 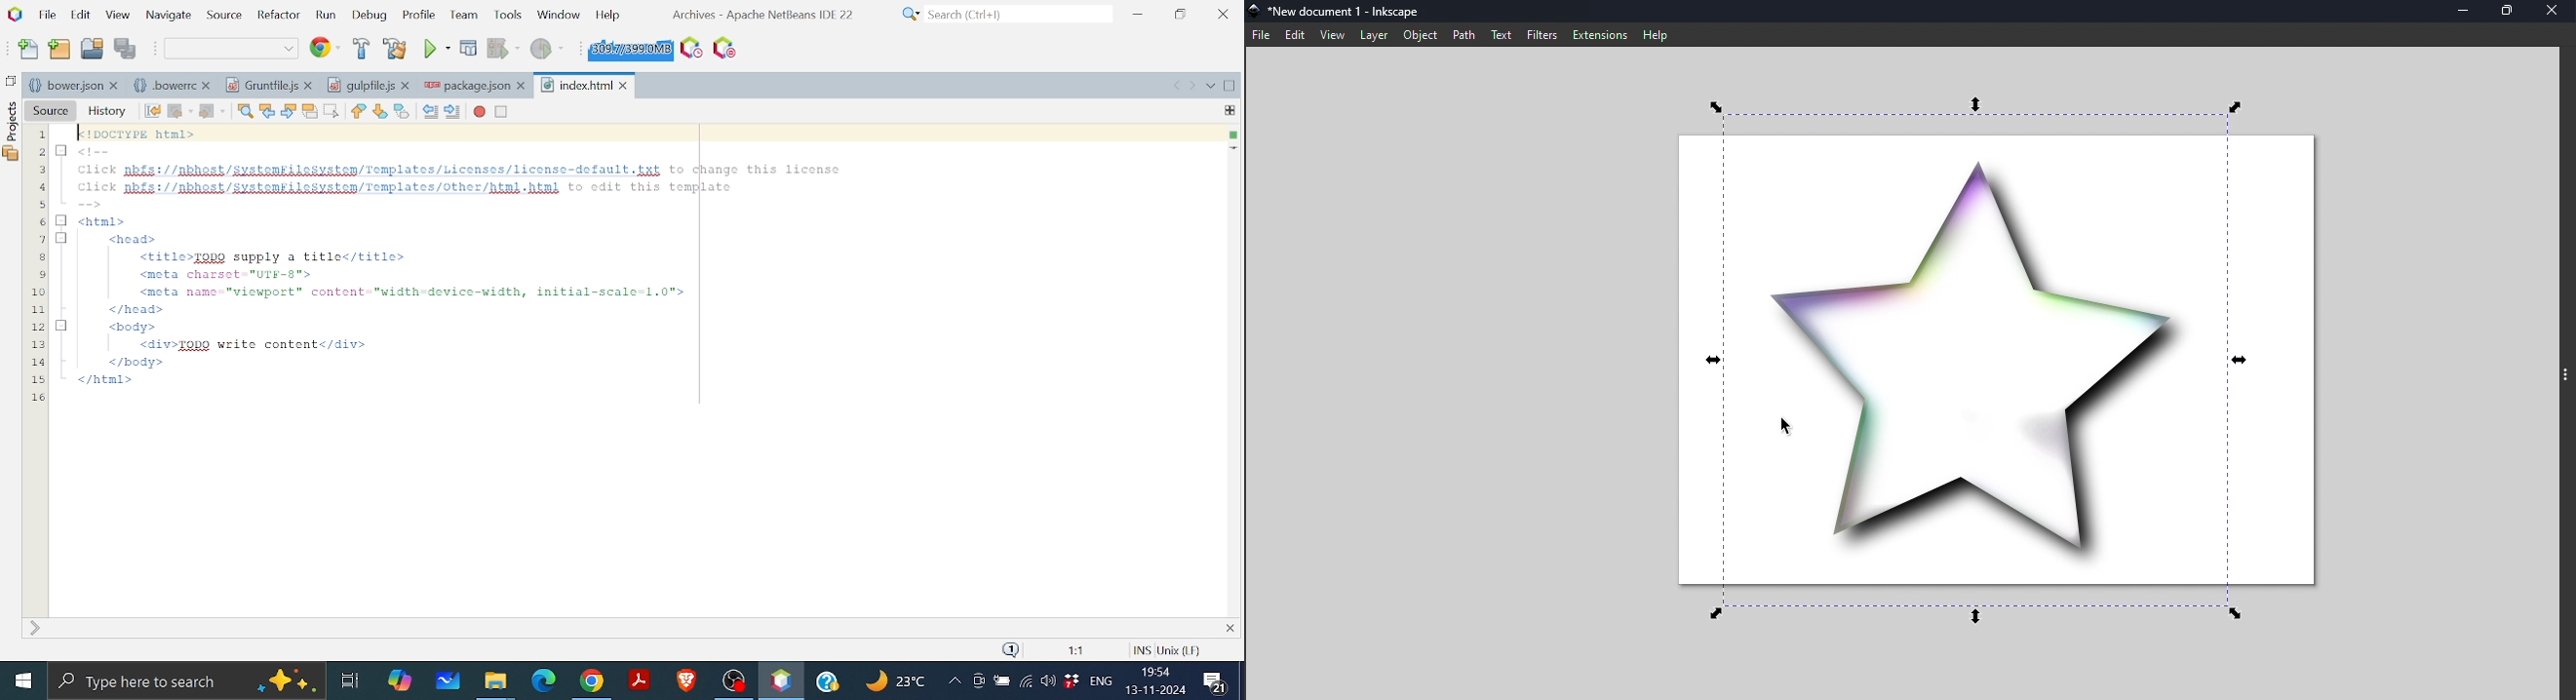 What do you see at coordinates (2564, 383) in the screenshot?
I see `toggle command panel` at bounding box center [2564, 383].